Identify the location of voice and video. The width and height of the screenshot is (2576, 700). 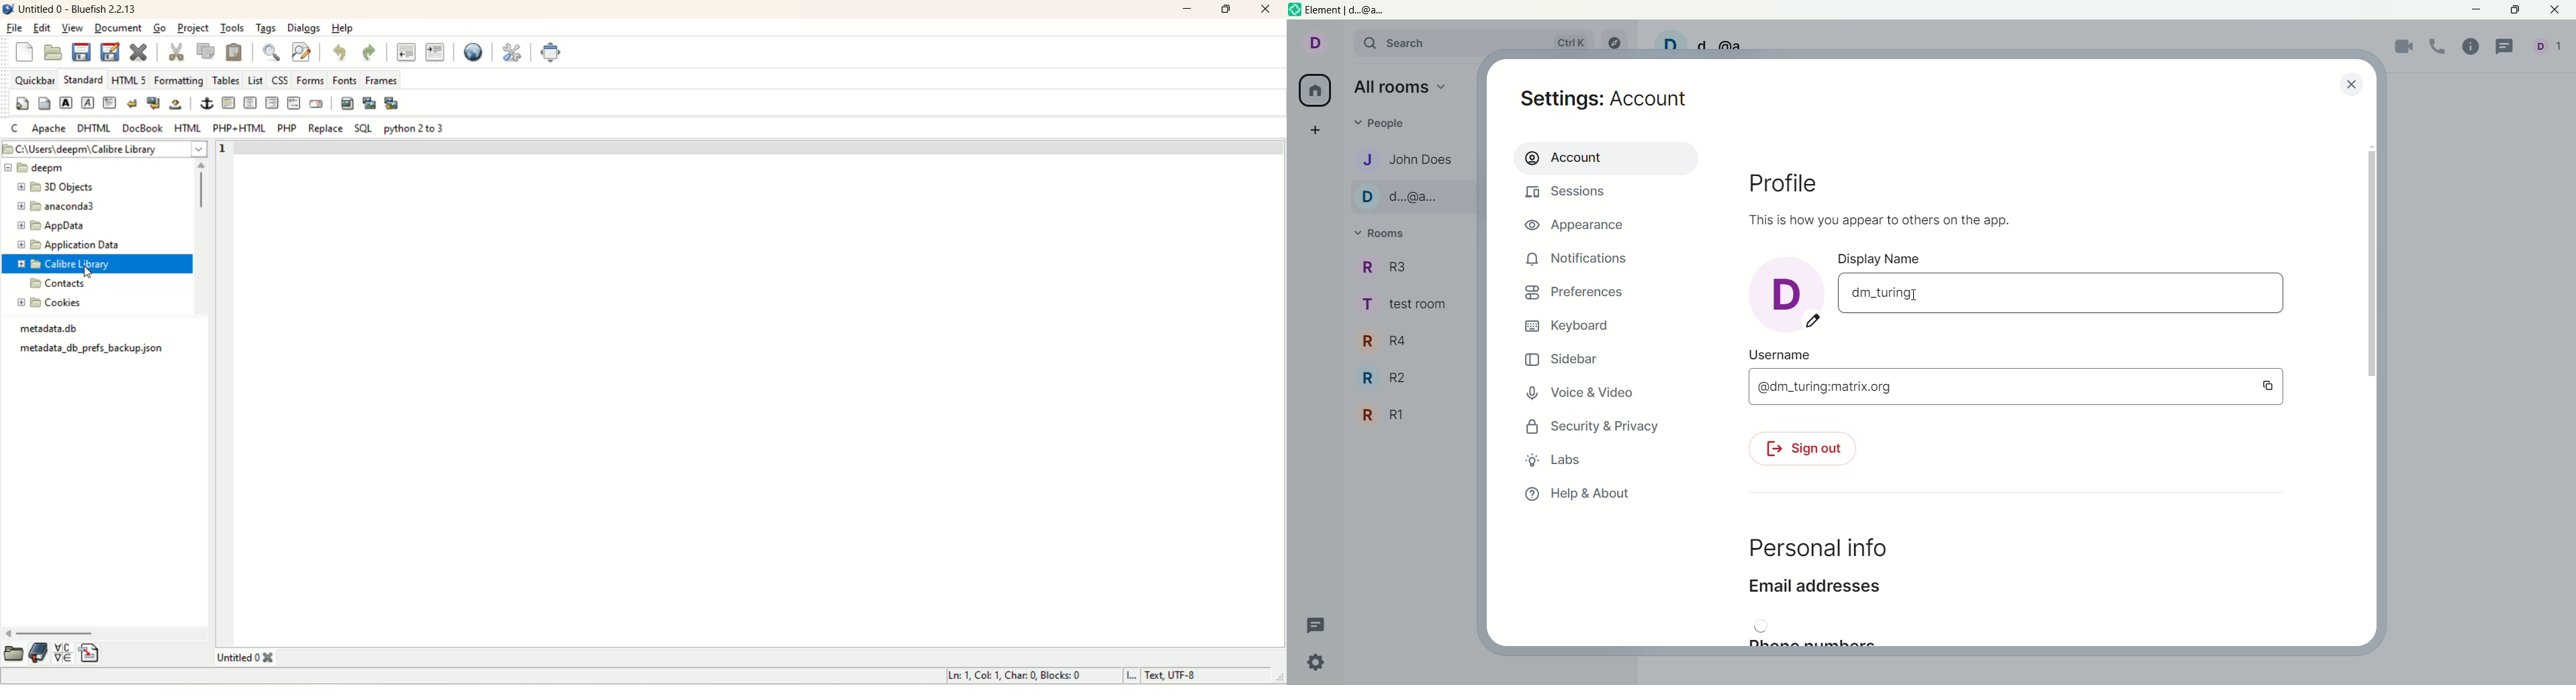
(1588, 394).